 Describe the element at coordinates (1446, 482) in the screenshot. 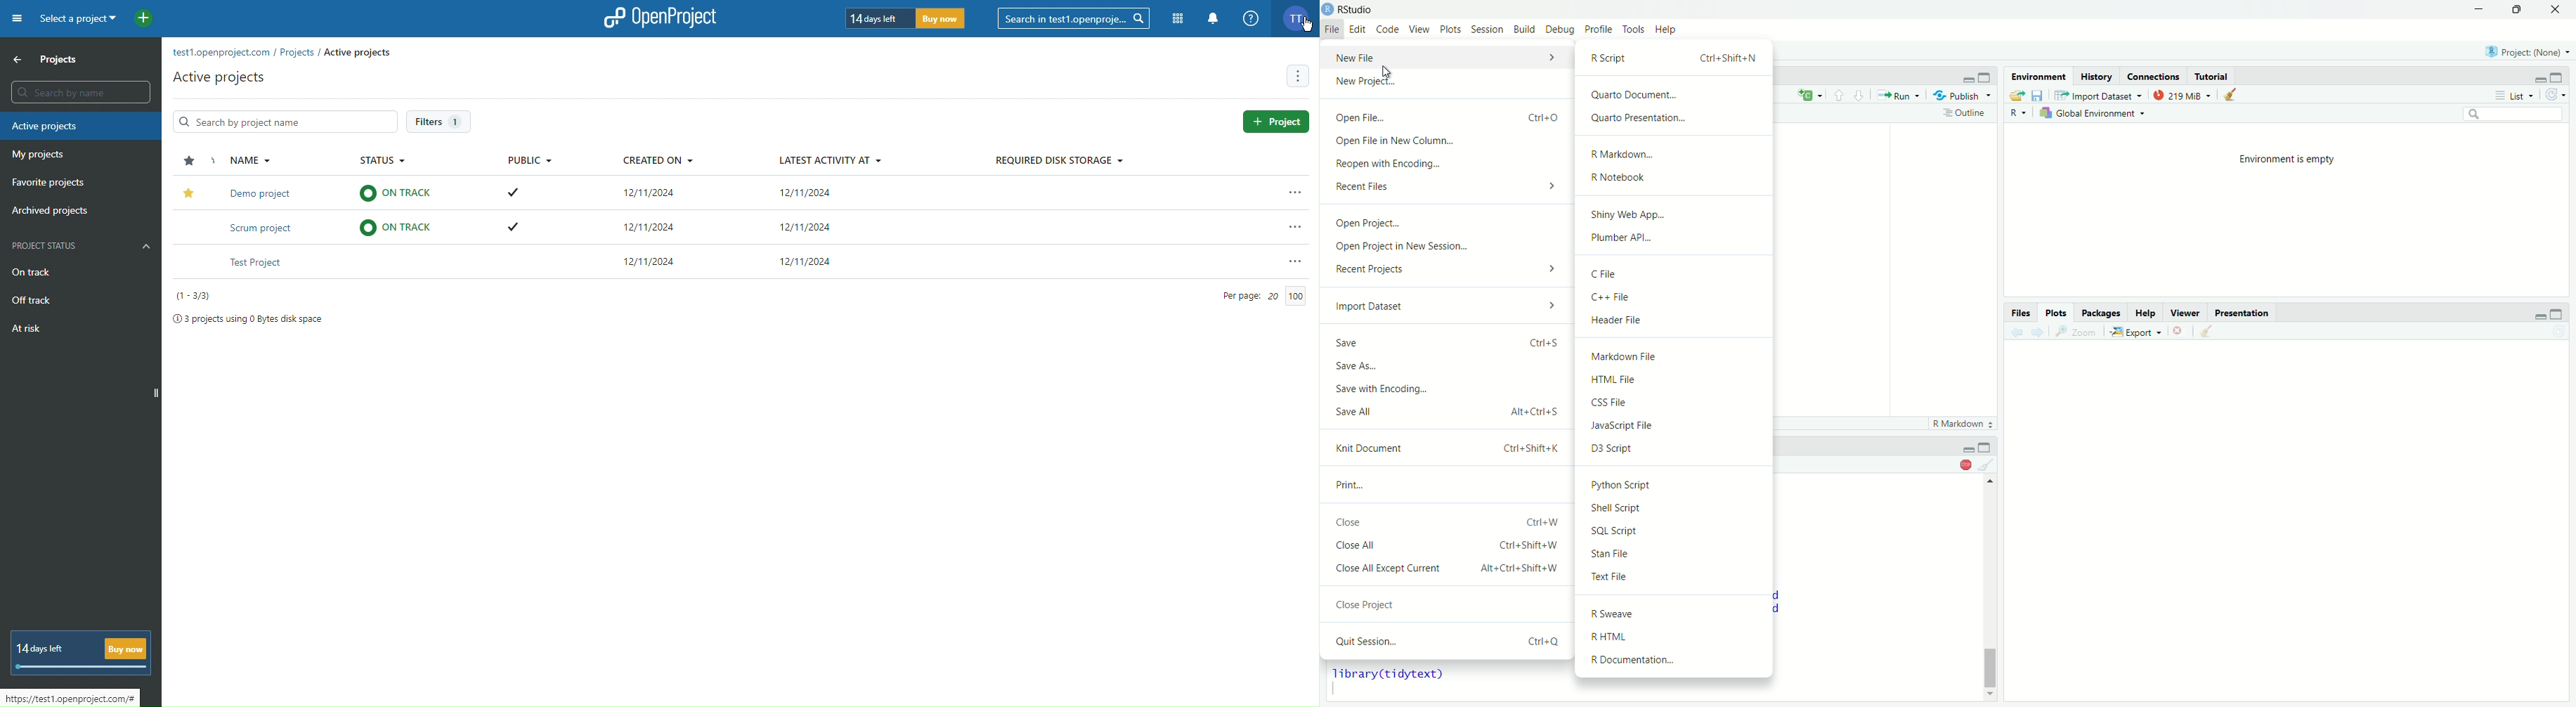

I see `Print...` at that location.